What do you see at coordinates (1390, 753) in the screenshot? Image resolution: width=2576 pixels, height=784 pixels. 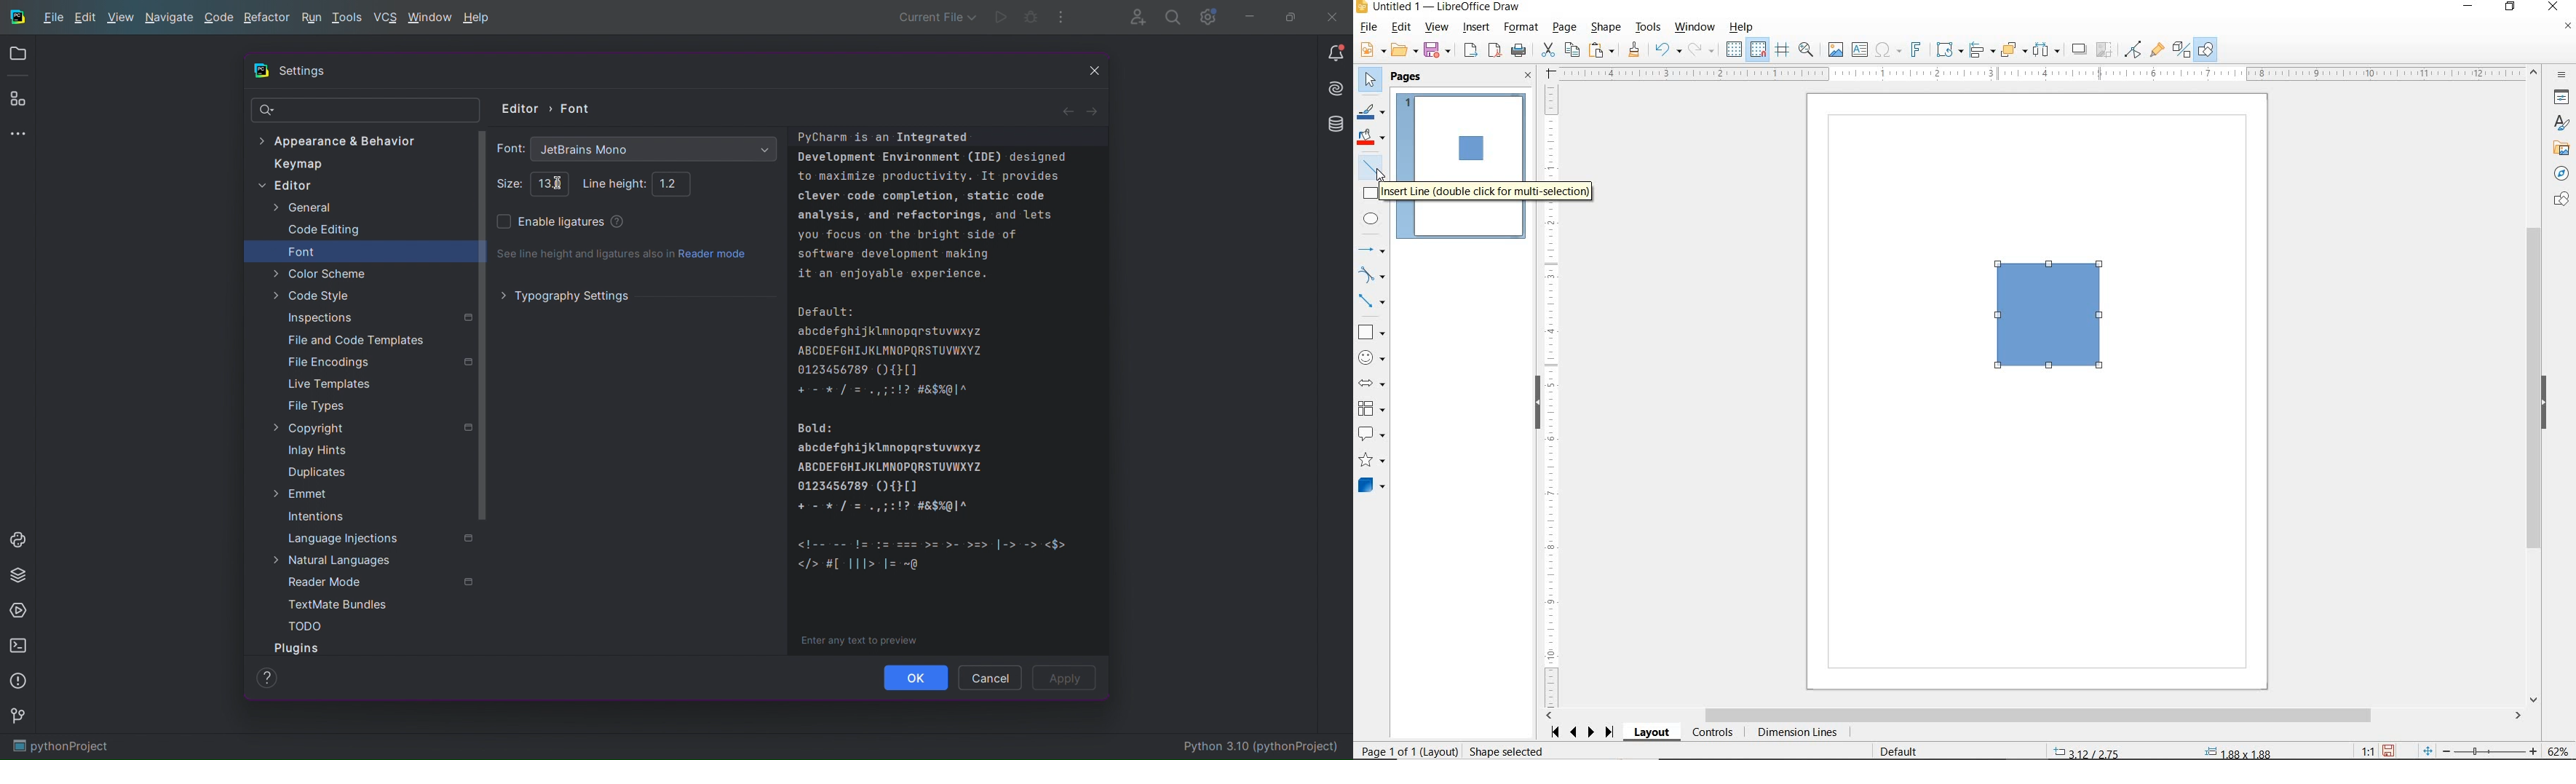 I see `PAGE 1 OF 1` at bounding box center [1390, 753].